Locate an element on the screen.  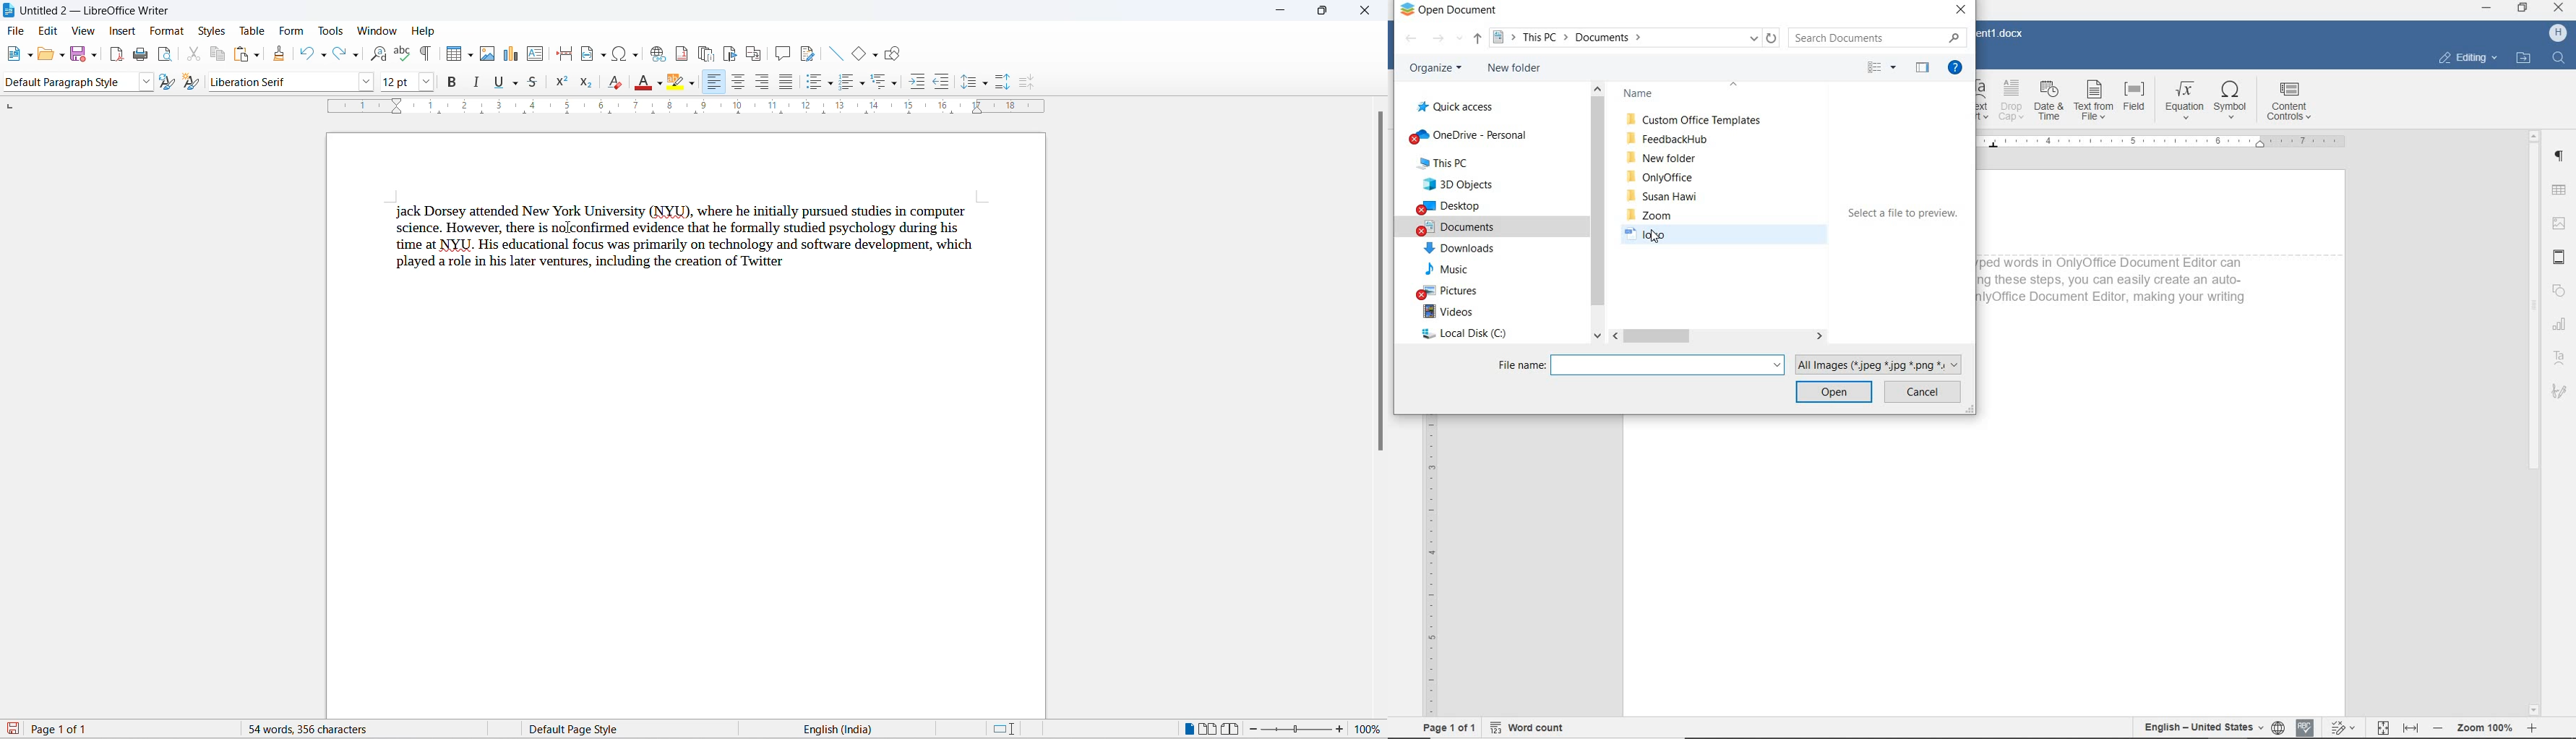
Chart is located at coordinates (2562, 325).